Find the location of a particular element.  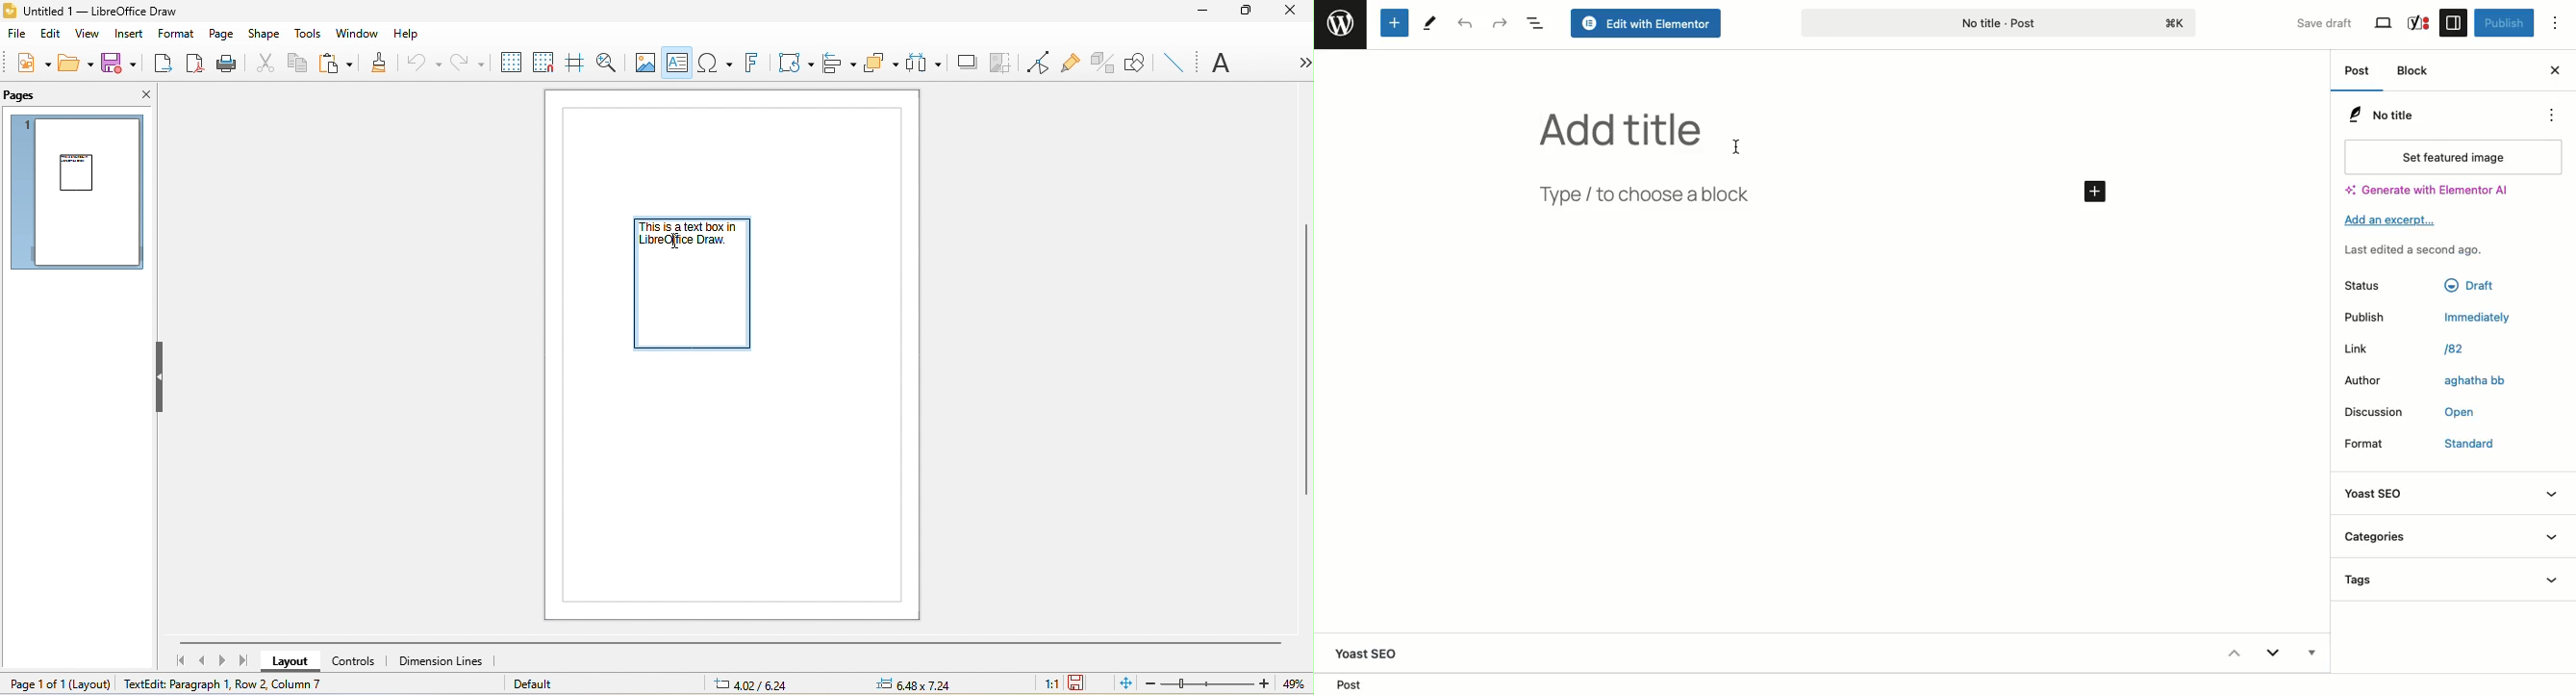

save is located at coordinates (124, 65).